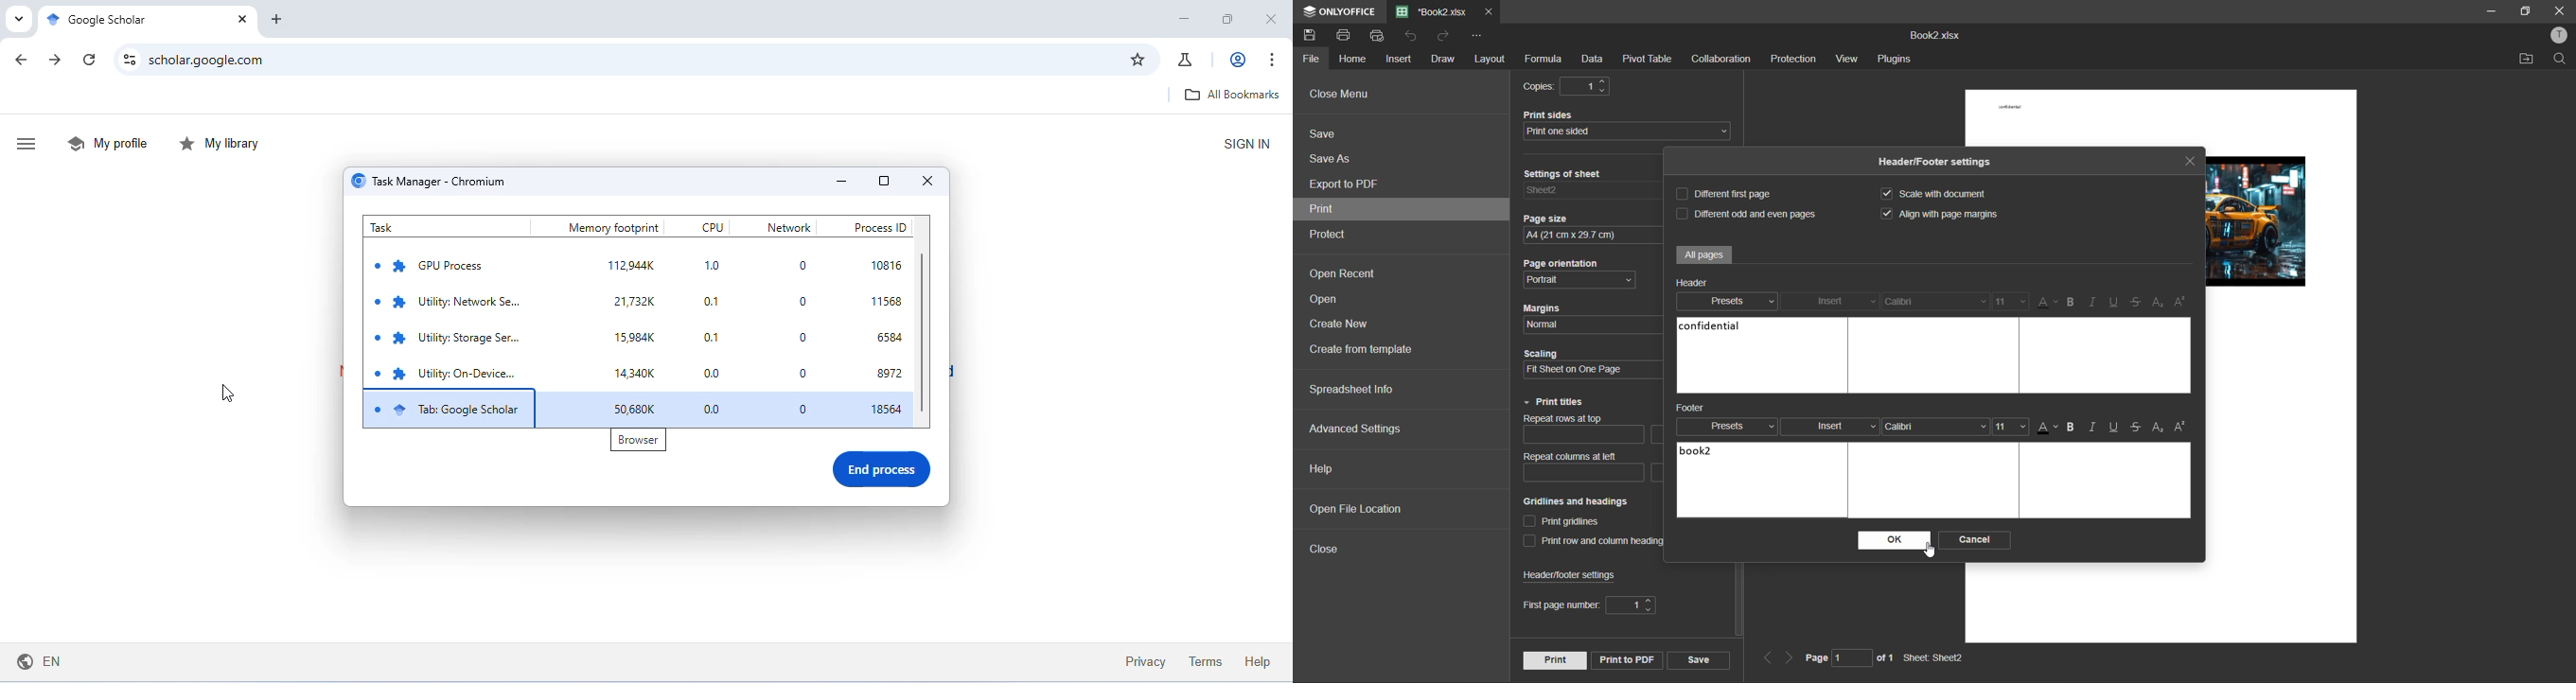  Describe the element at coordinates (787, 227) in the screenshot. I see `network` at that location.